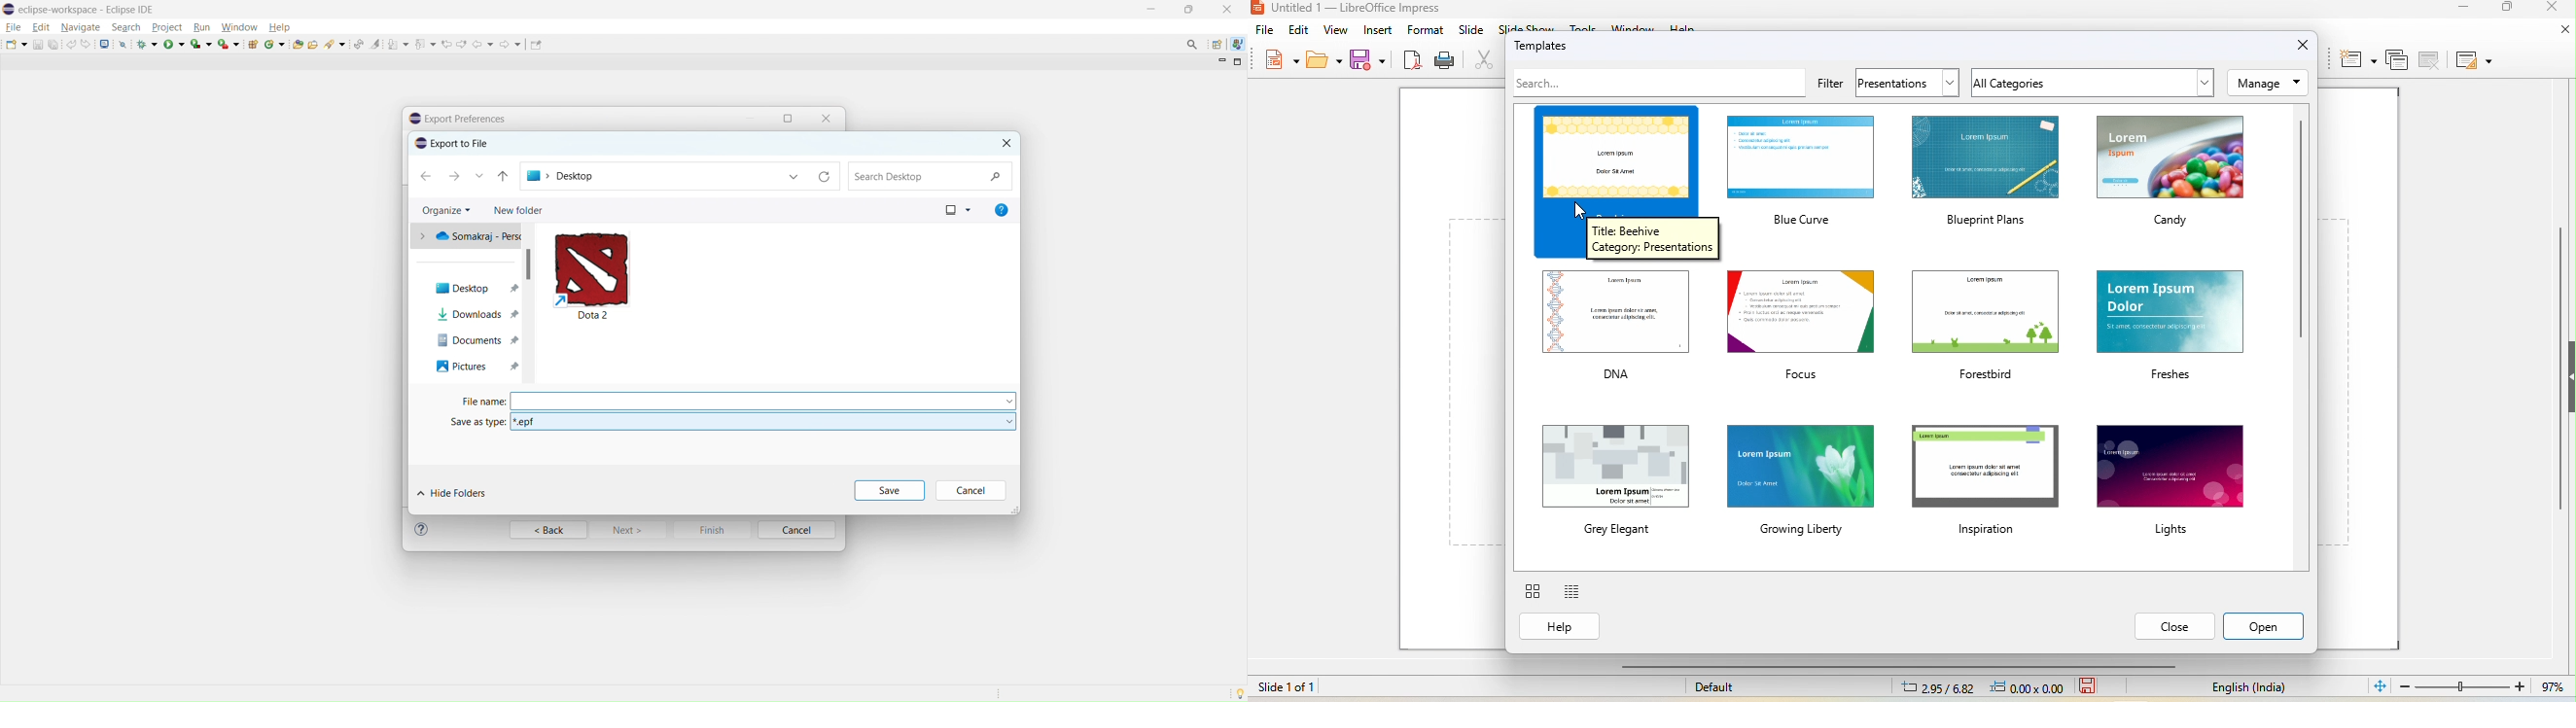  Describe the element at coordinates (547, 530) in the screenshot. I see `Back` at that location.